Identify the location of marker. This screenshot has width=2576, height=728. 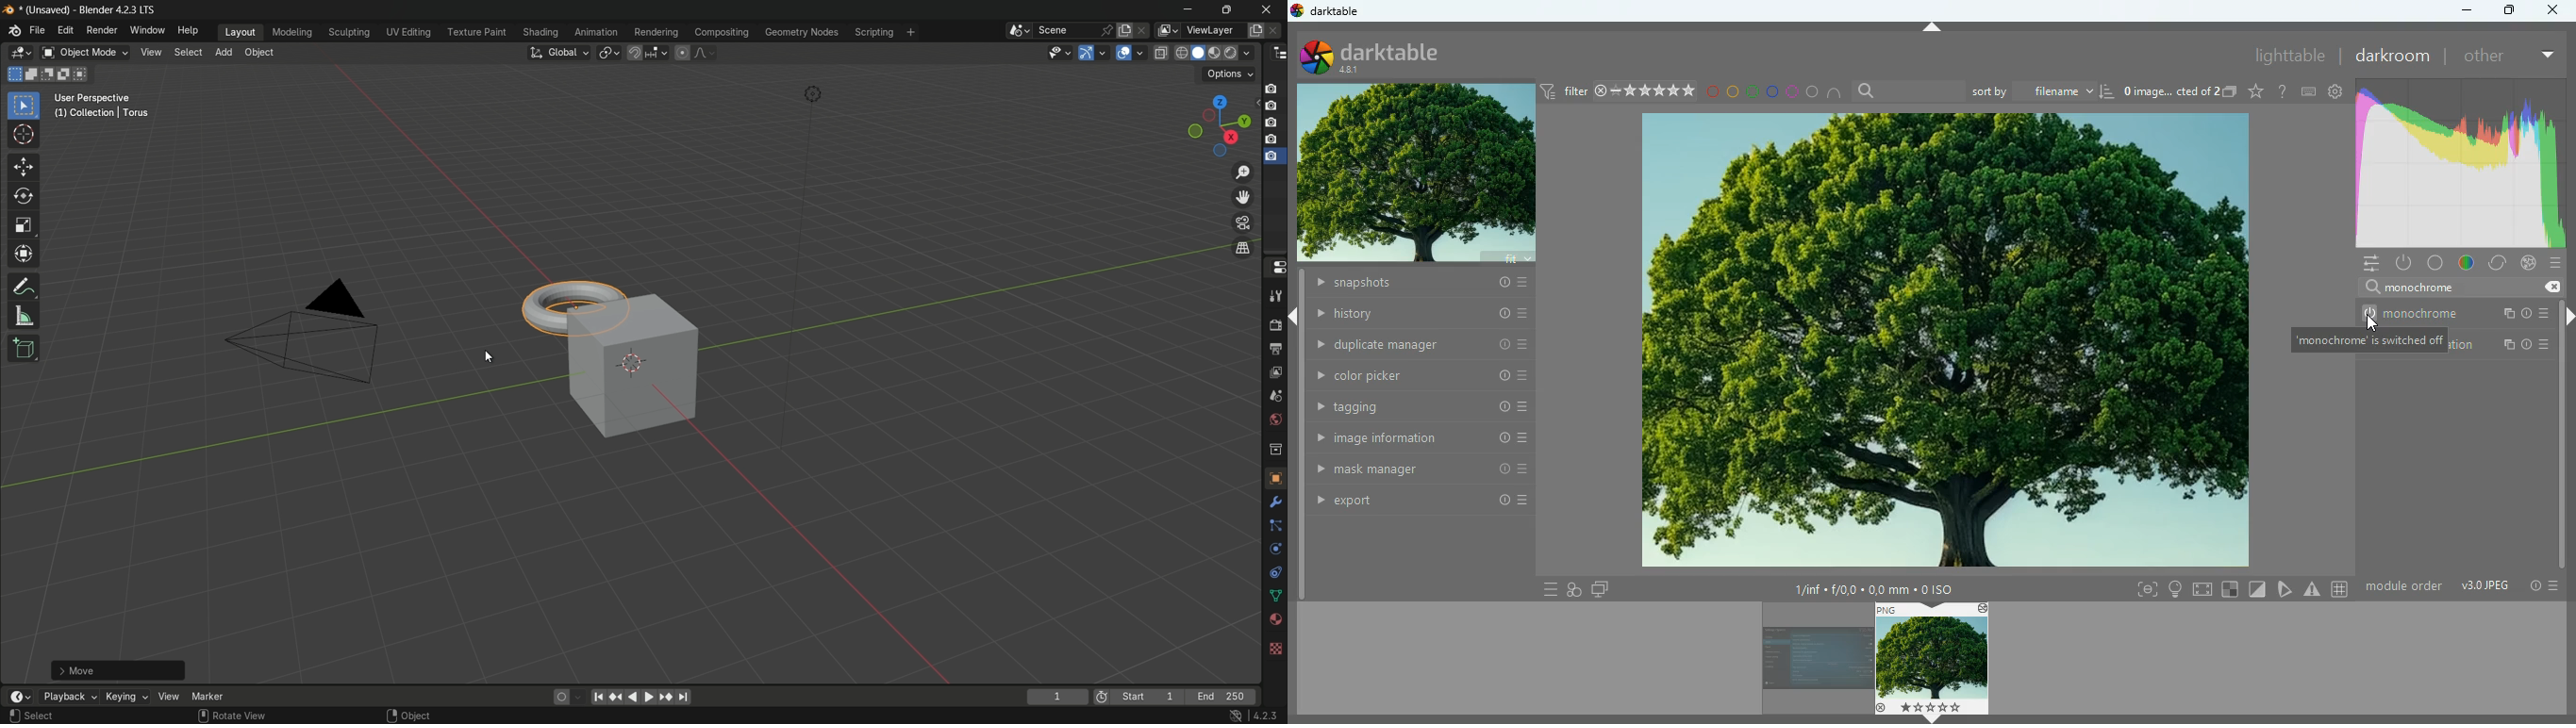
(208, 696).